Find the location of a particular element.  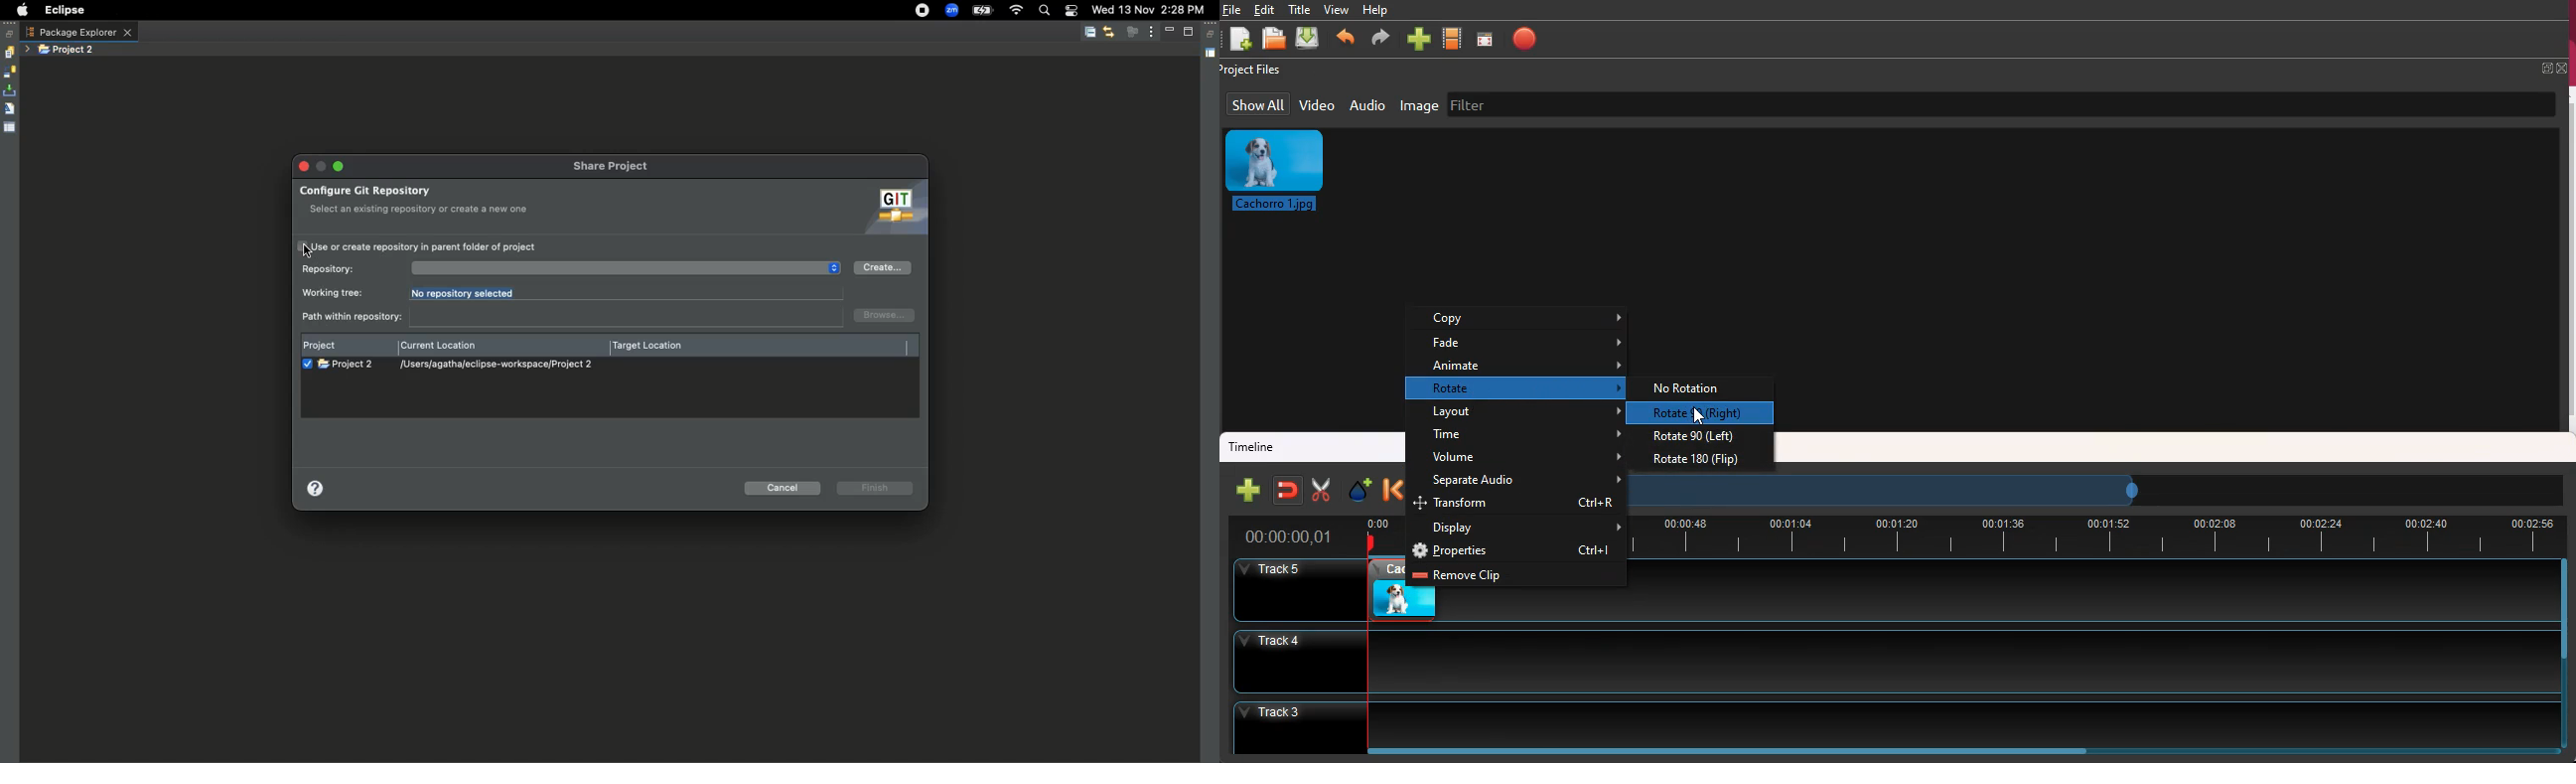

Target location is located at coordinates (653, 346).